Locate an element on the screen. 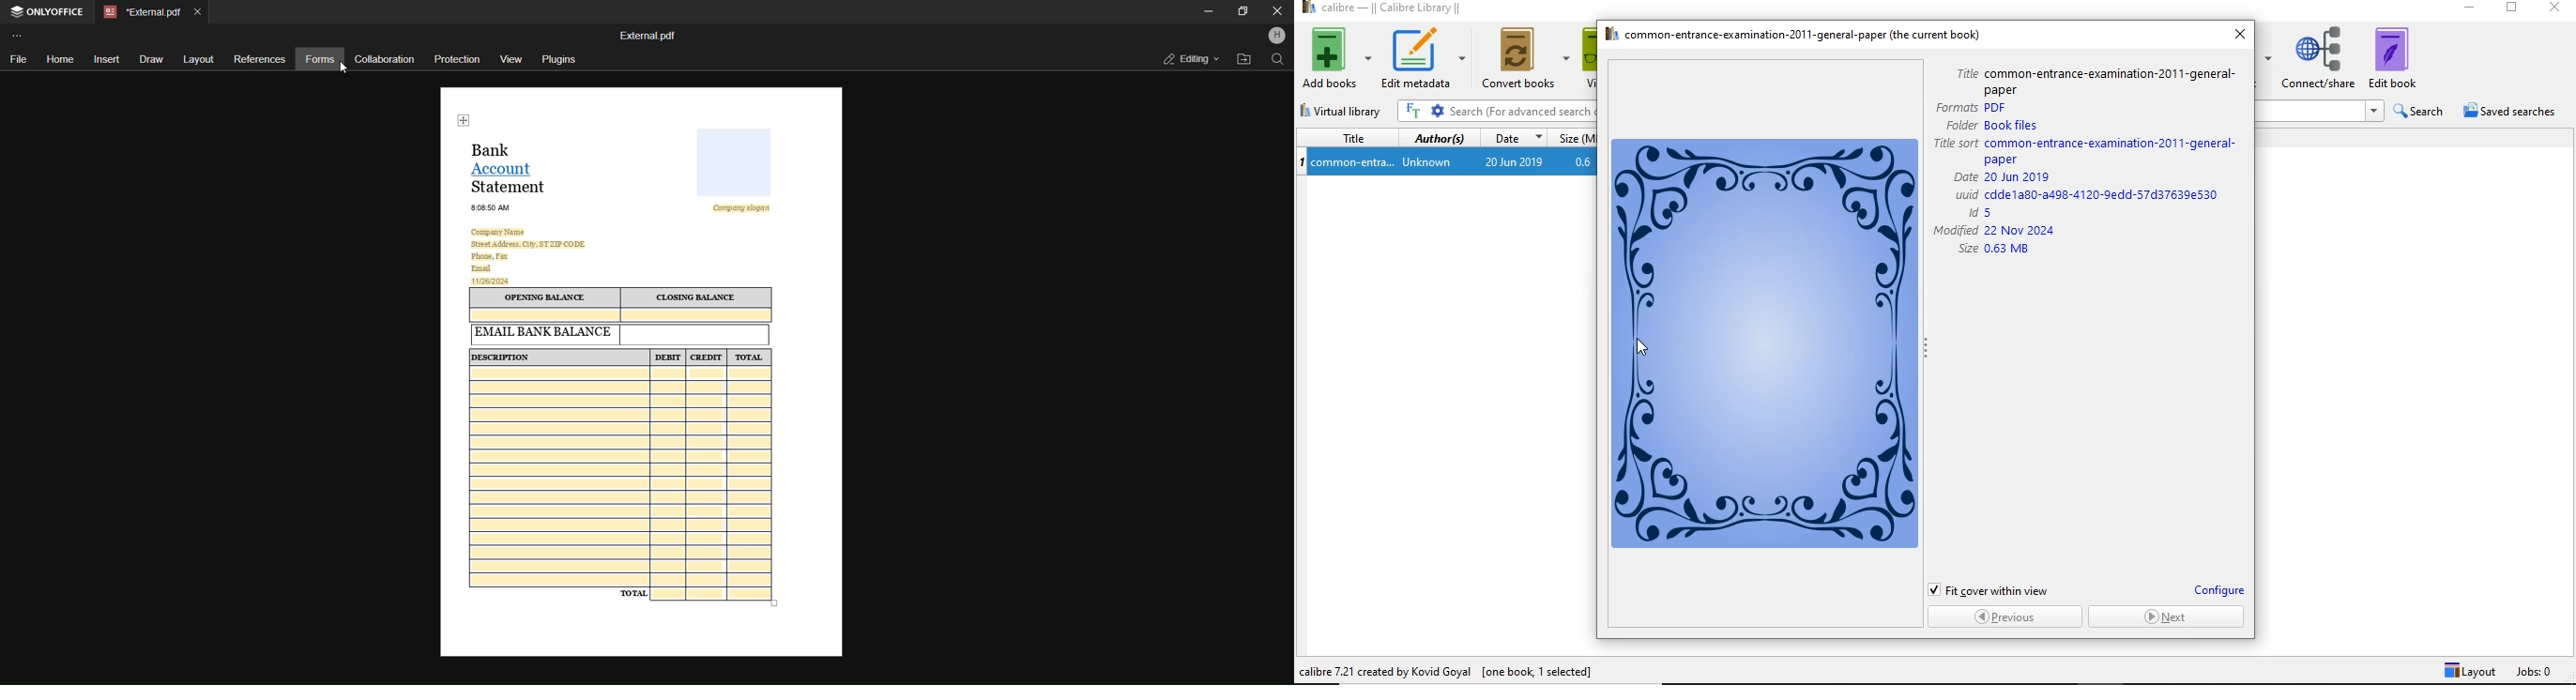 The height and width of the screenshot is (700, 2576). minimise is located at coordinates (2475, 10).